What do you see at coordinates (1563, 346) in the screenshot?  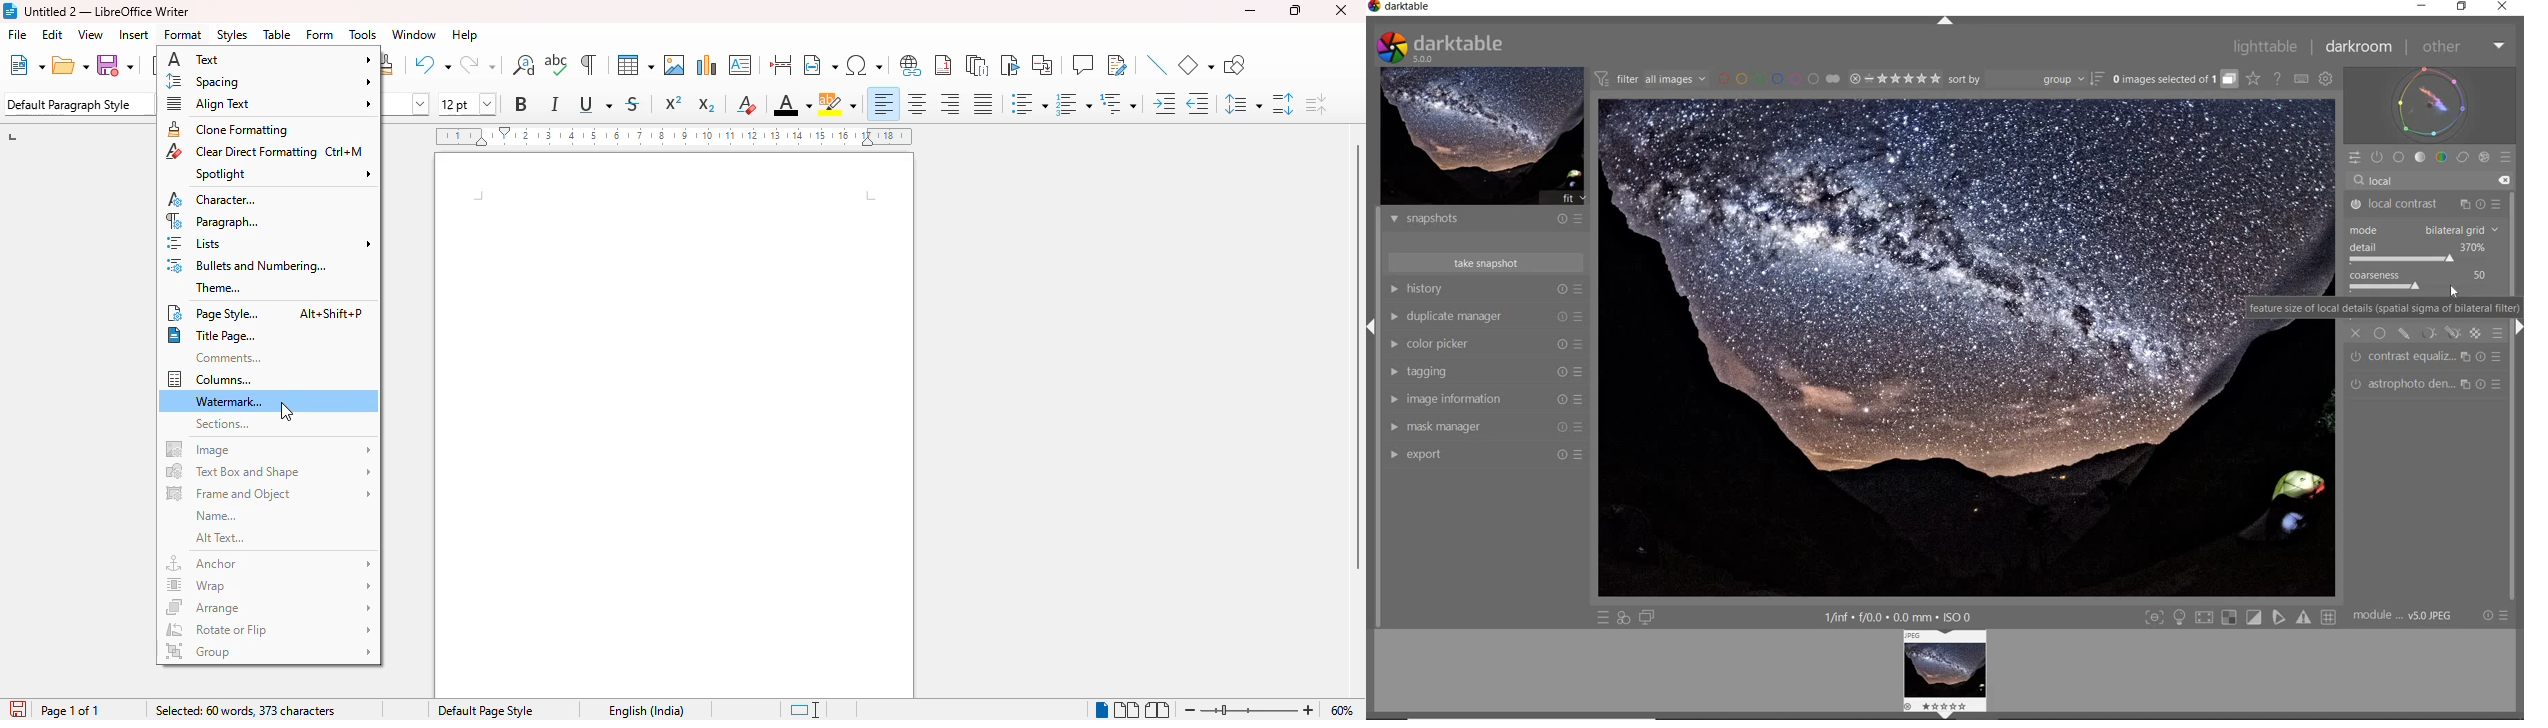 I see `Reset` at bounding box center [1563, 346].